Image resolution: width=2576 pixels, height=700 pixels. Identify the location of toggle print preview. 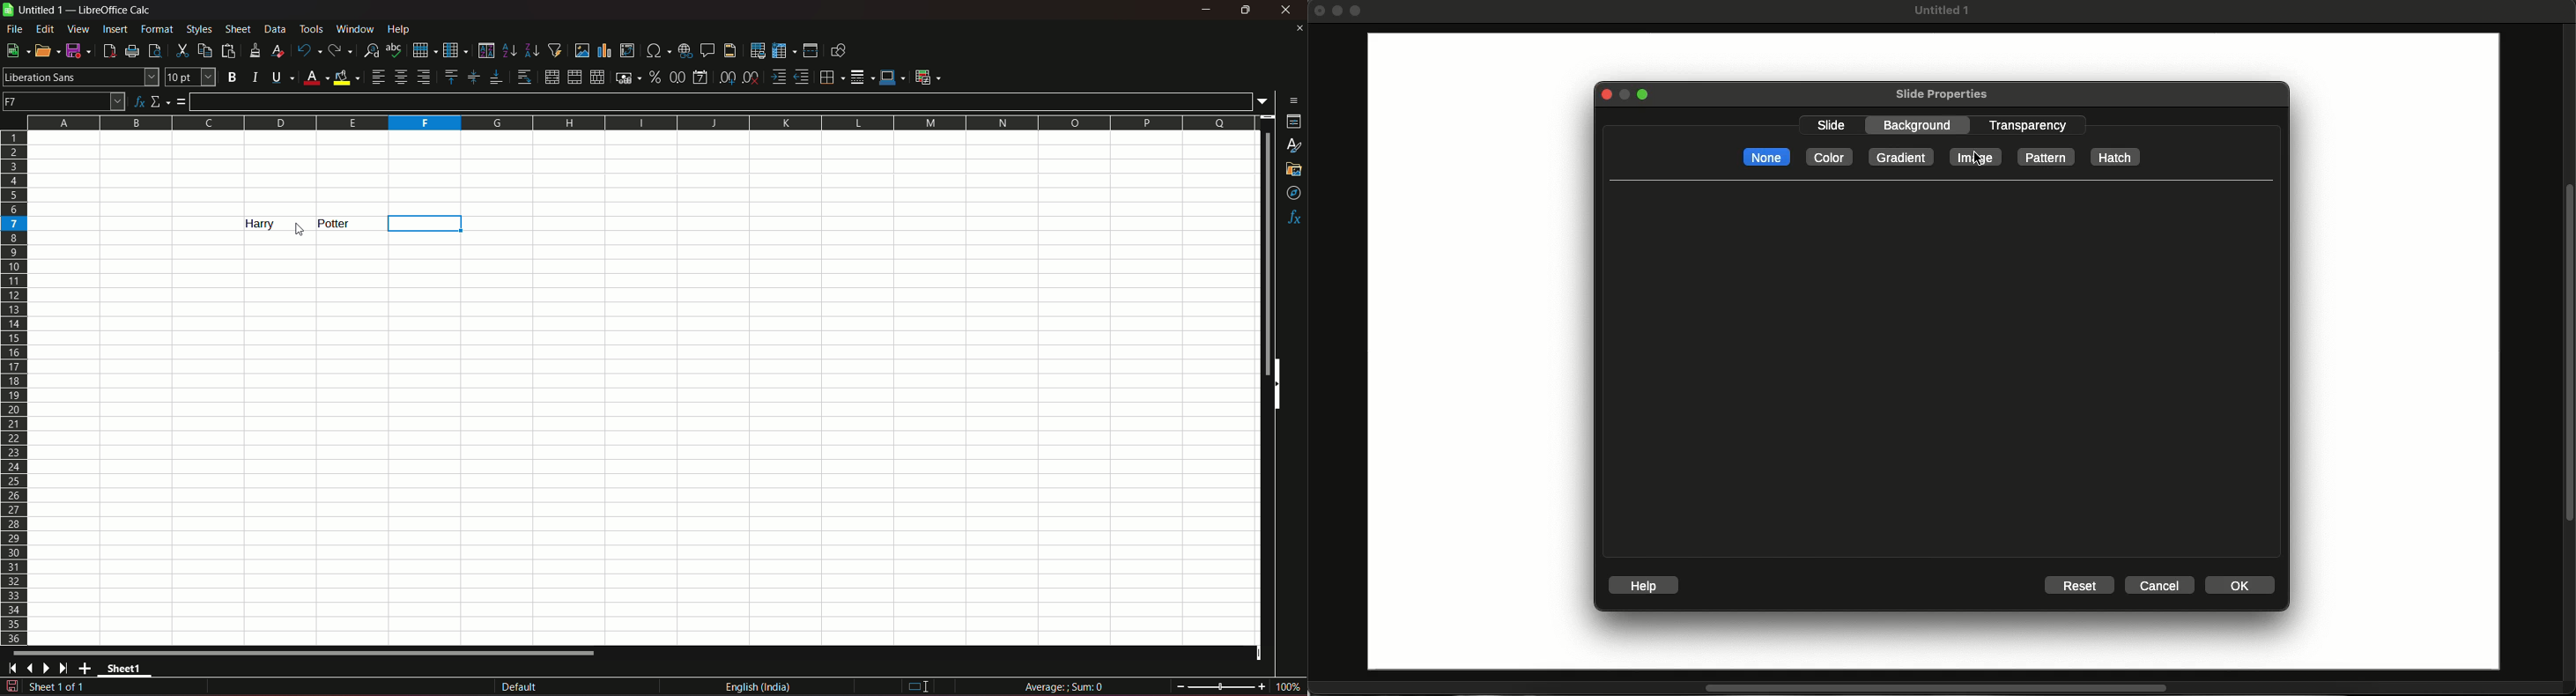
(153, 49).